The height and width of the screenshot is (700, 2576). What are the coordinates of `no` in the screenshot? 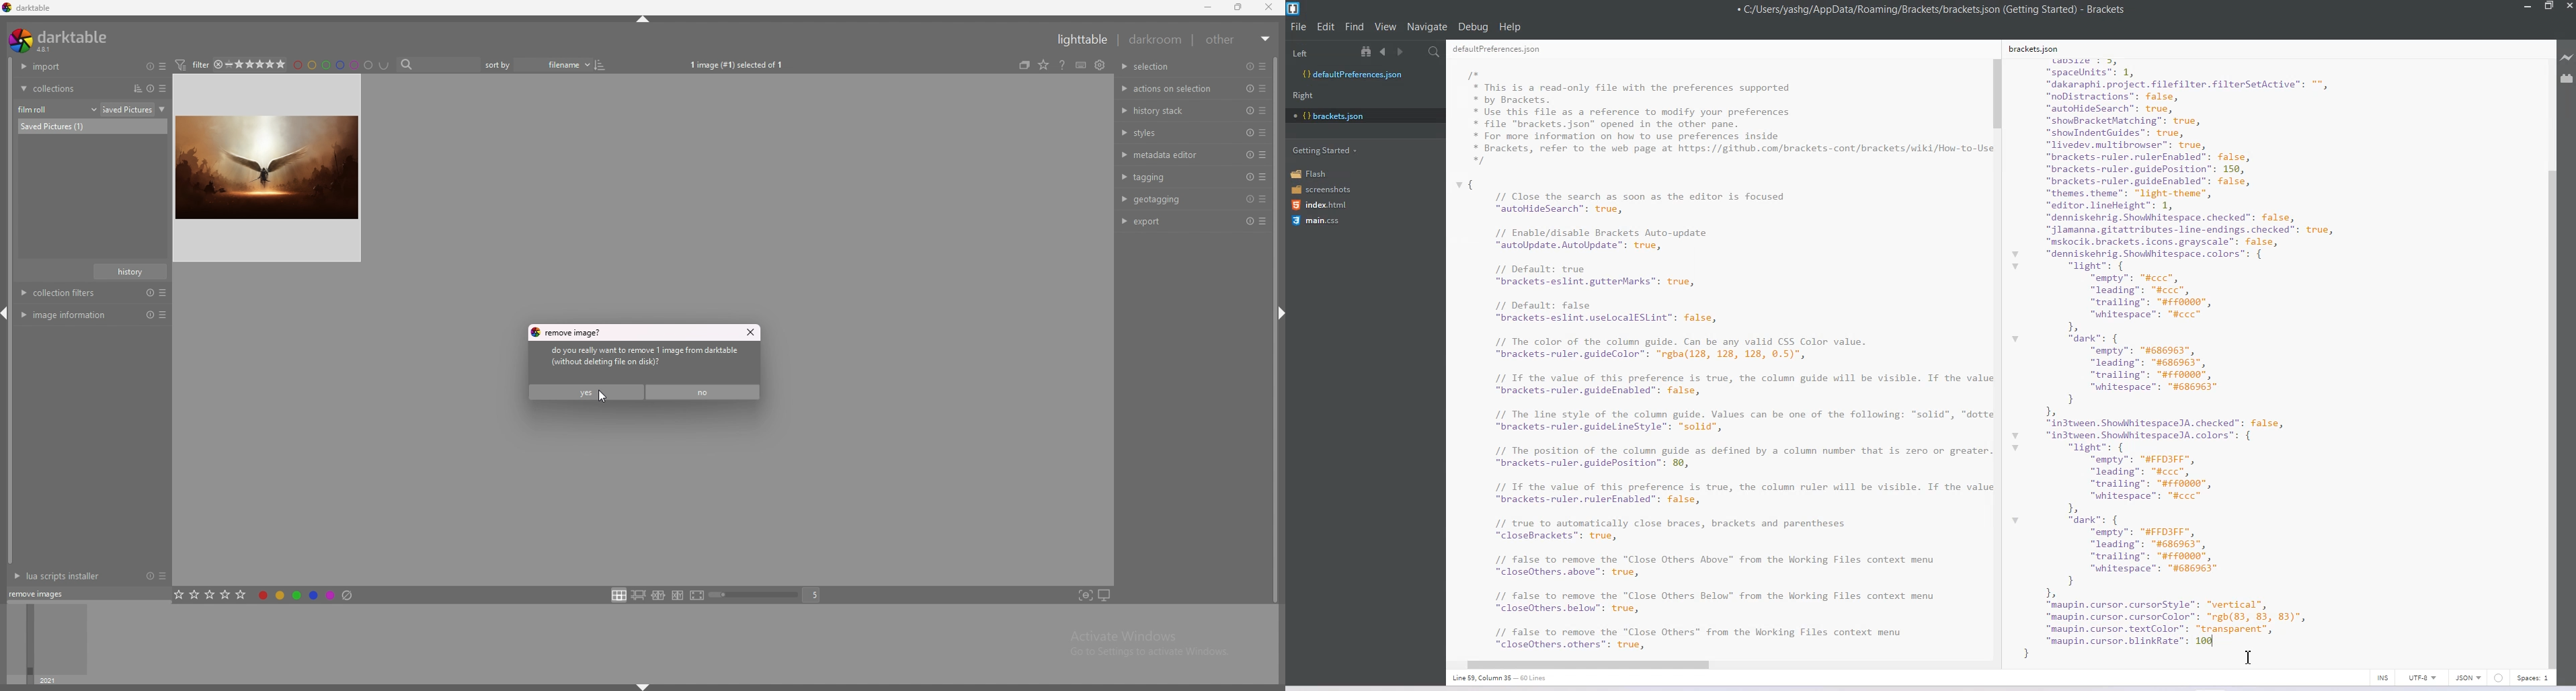 It's located at (705, 392).